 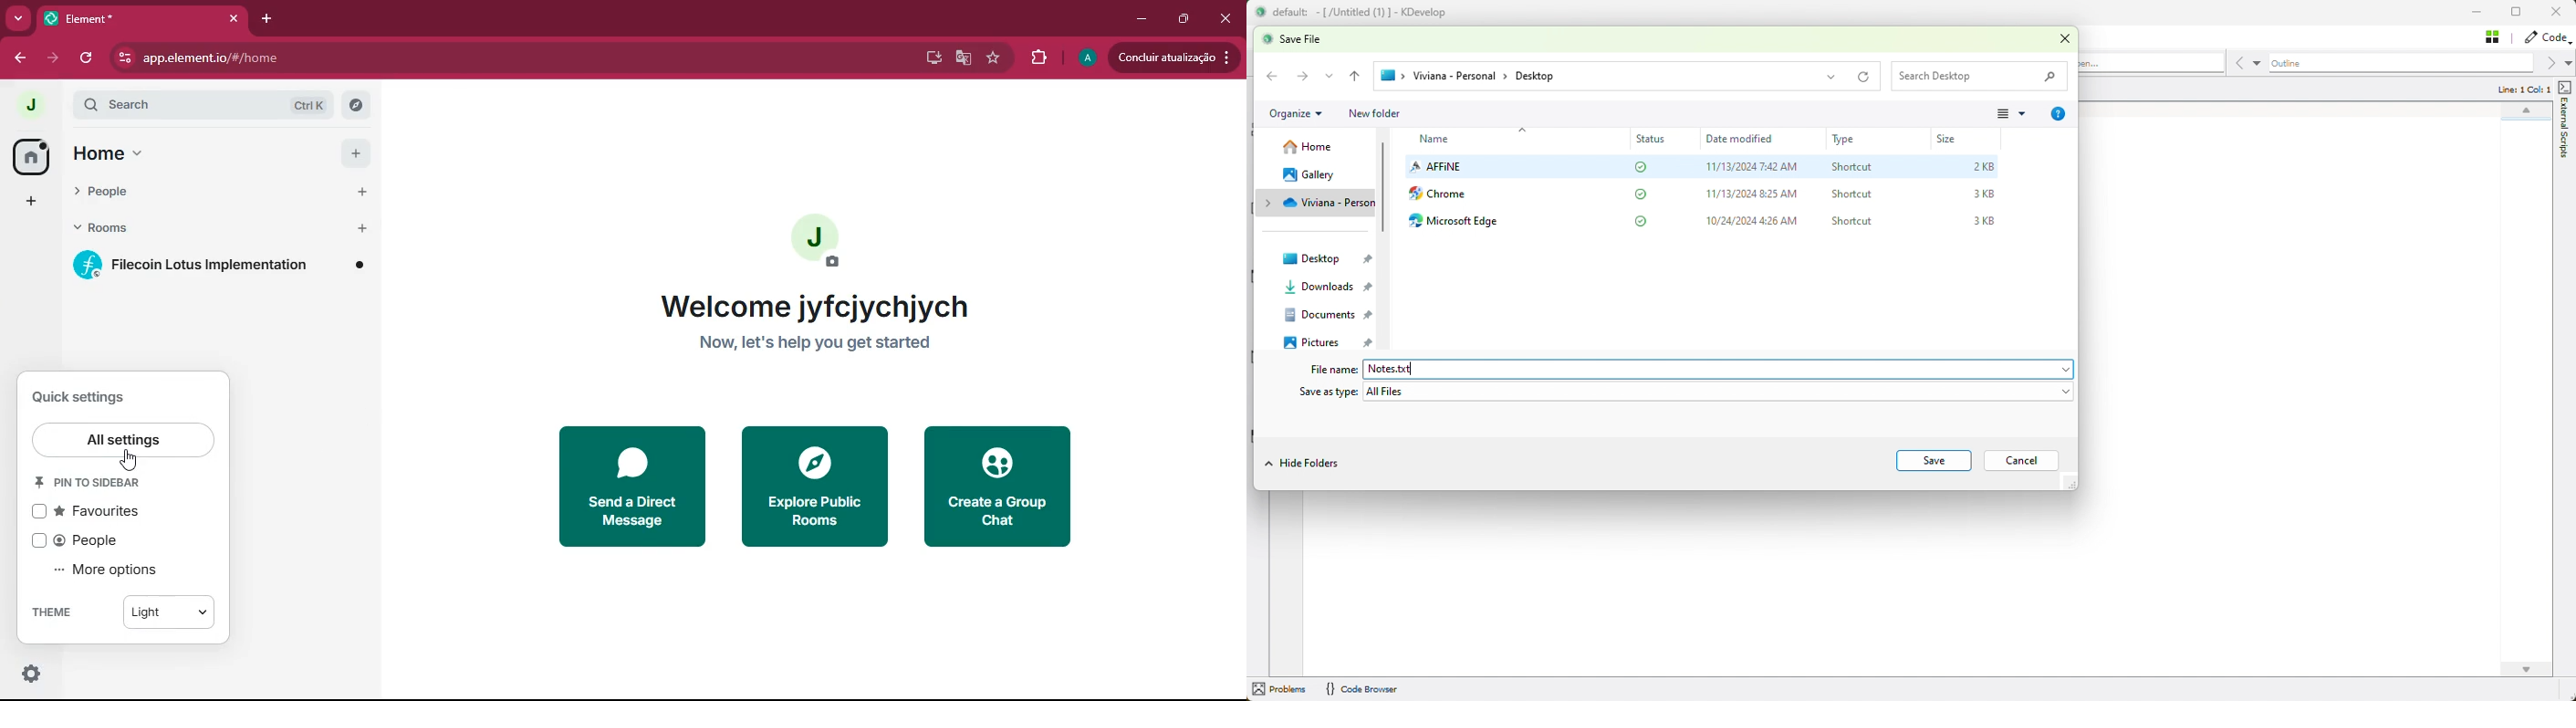 What do you see at coordinates (123, 440) in the screenshot?
I see `all settings` at bounding box center [123, 440].